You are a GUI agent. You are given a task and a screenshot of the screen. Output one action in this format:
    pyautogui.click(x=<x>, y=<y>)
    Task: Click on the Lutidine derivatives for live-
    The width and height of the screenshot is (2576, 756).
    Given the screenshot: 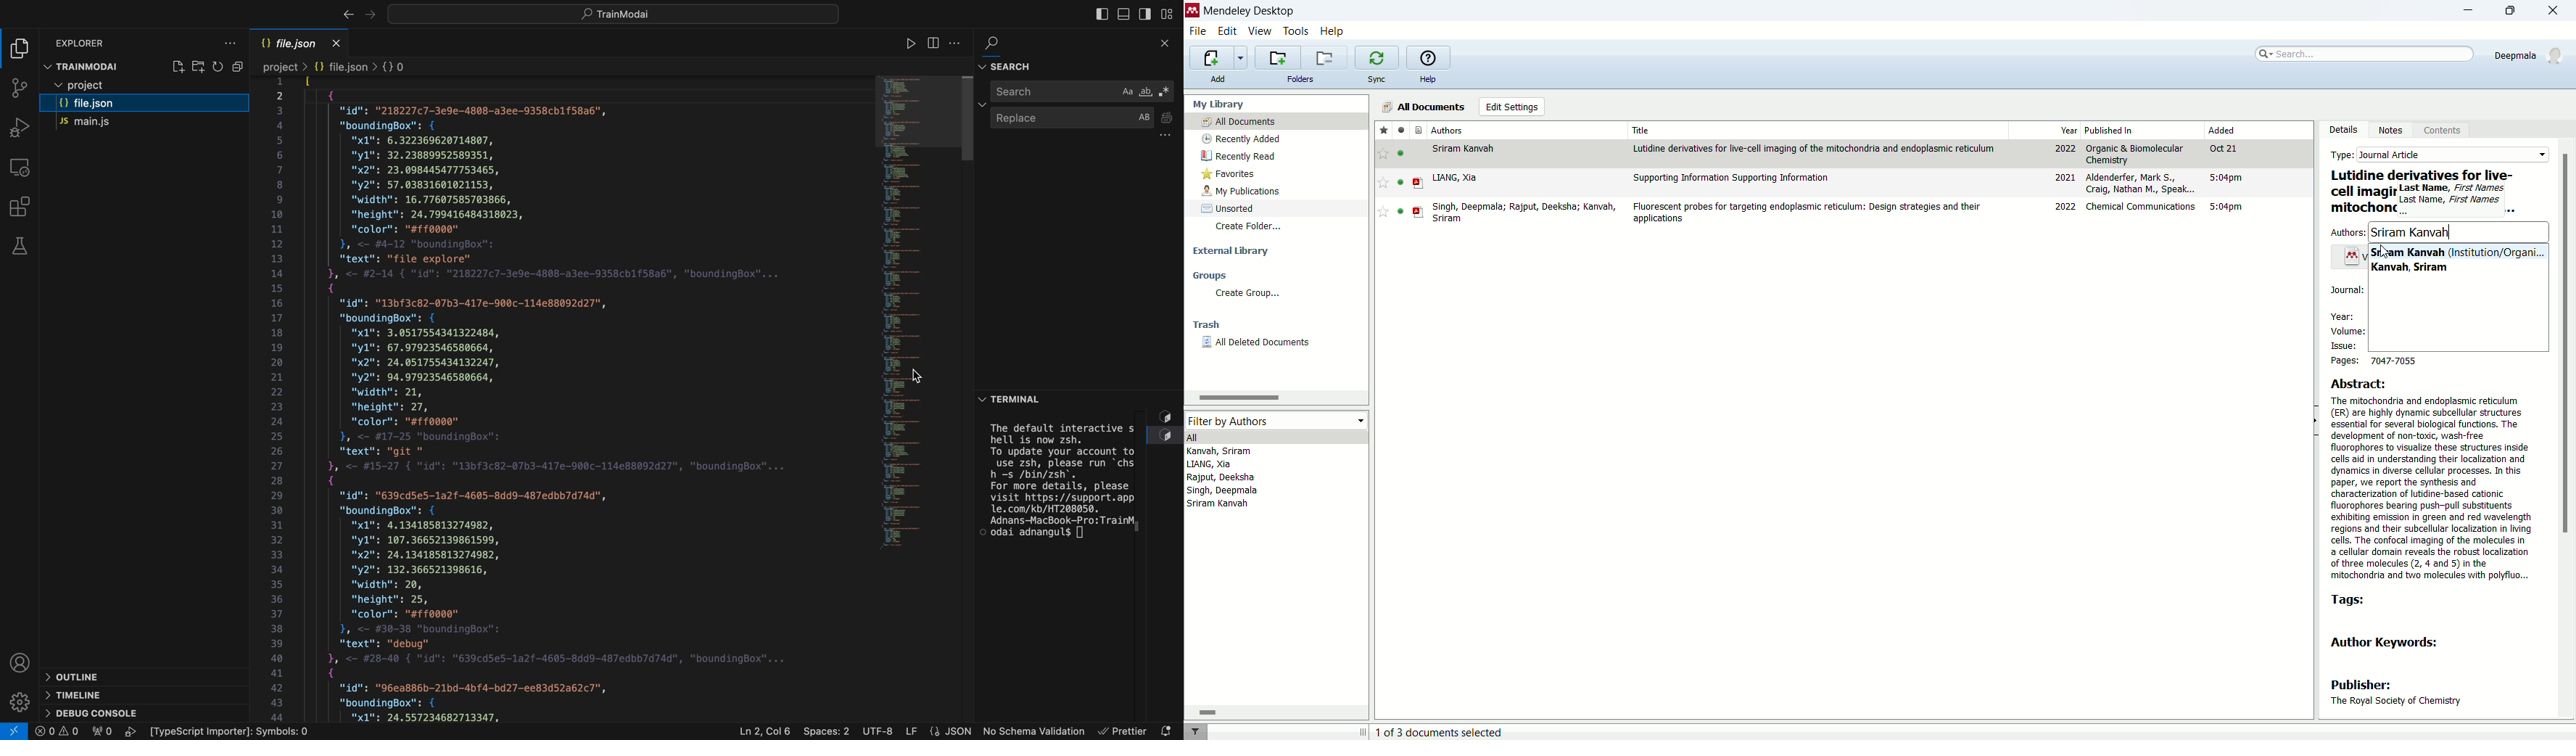 What is the action you would take?
    pyautogui.click(x=2423, y=176)
    